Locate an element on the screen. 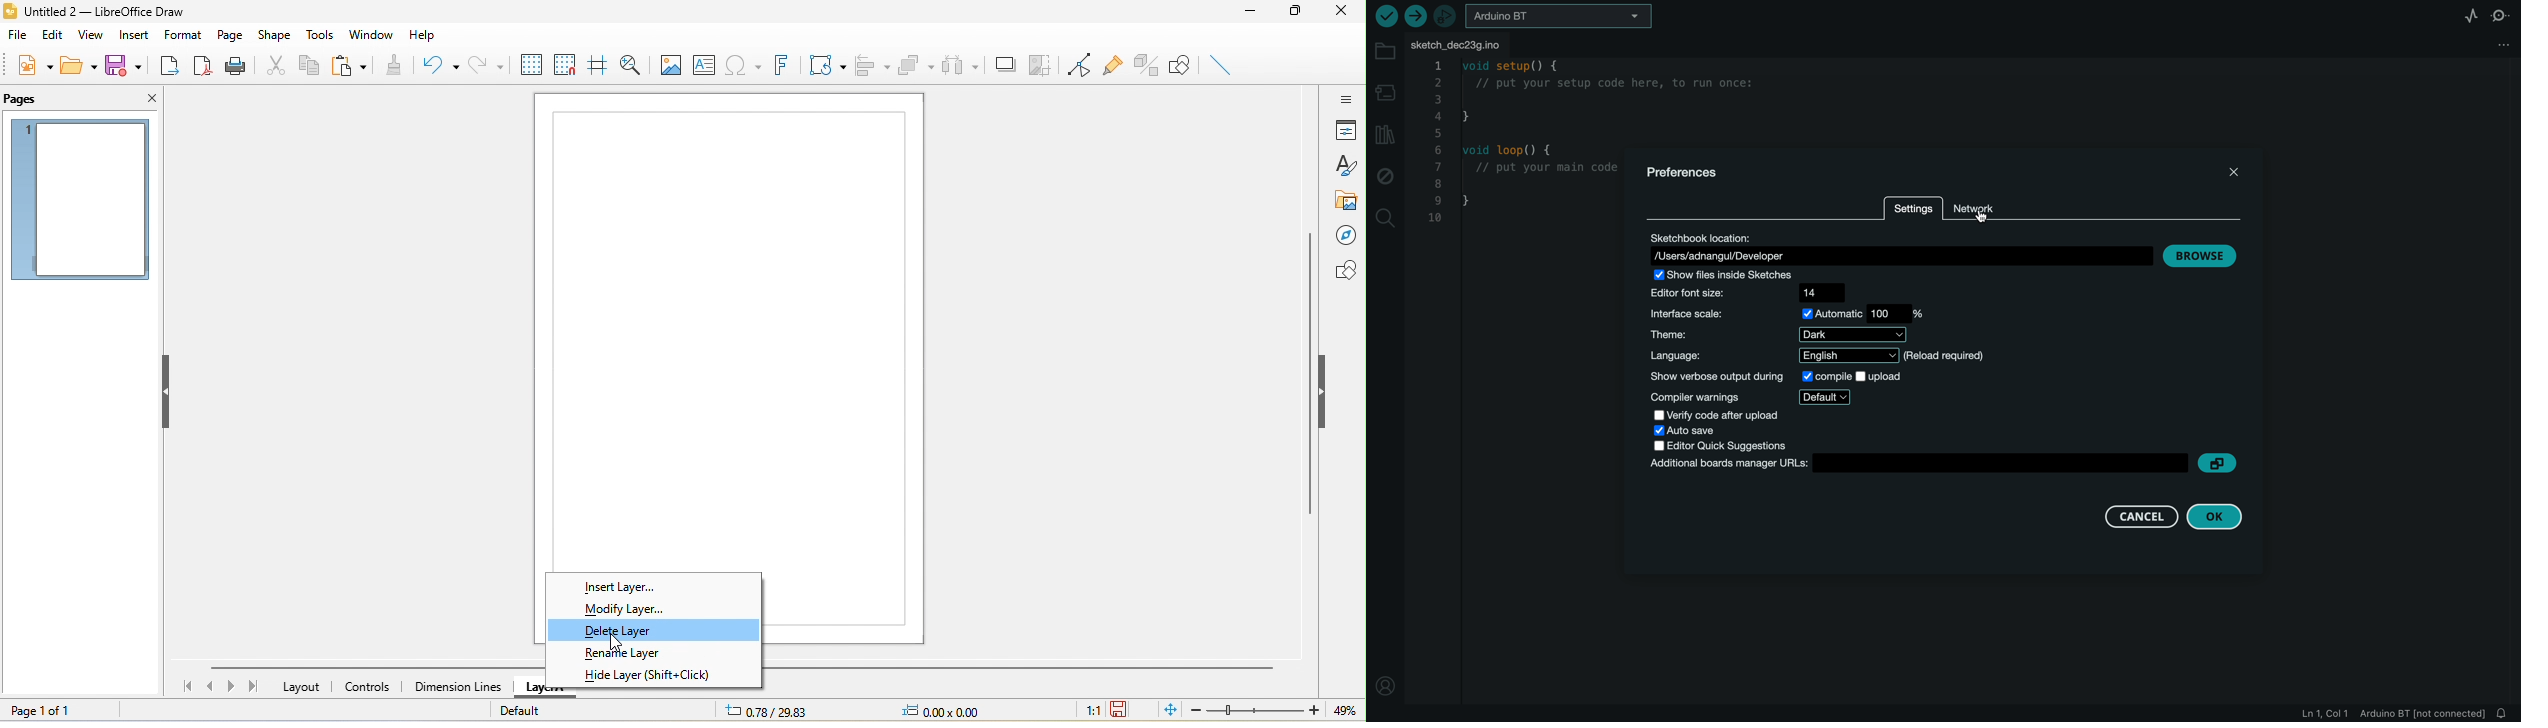  shadow is located at coordinates (1004, 65).